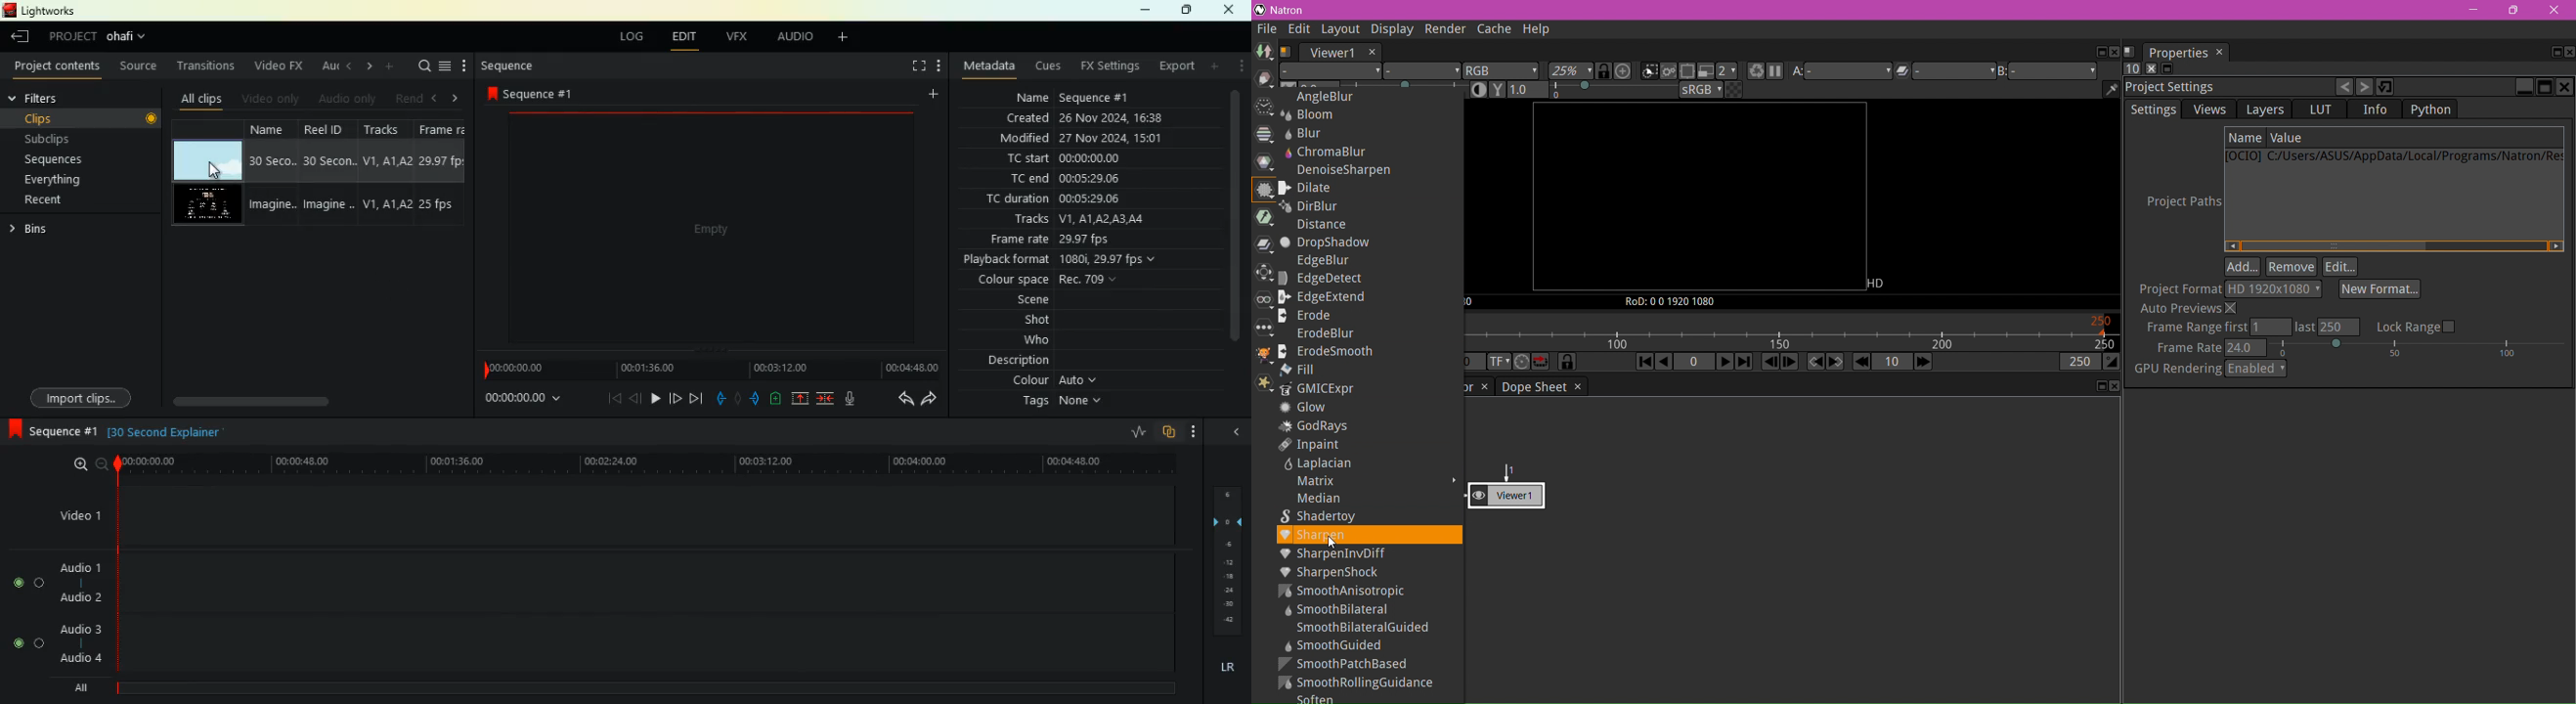  Describe the element at coordinates (53, 180) in the screenshot. I see `everything` at that location.